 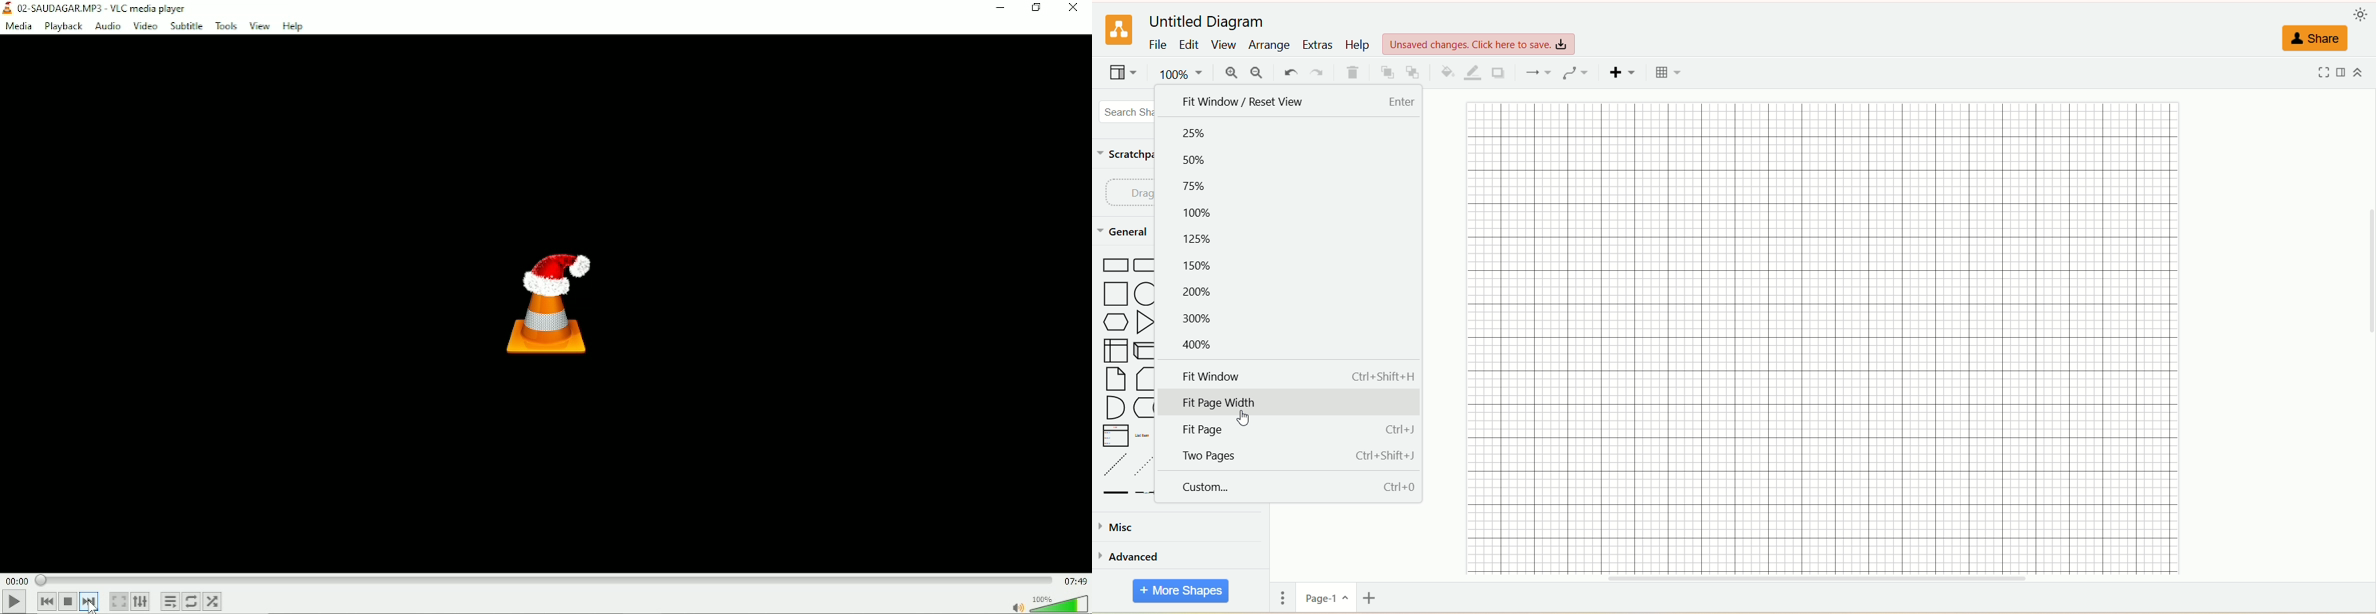 What do you see at coordinates (1372, 597) in the screenshot?
I see `insert pages` at bounding box center [1372, 597].